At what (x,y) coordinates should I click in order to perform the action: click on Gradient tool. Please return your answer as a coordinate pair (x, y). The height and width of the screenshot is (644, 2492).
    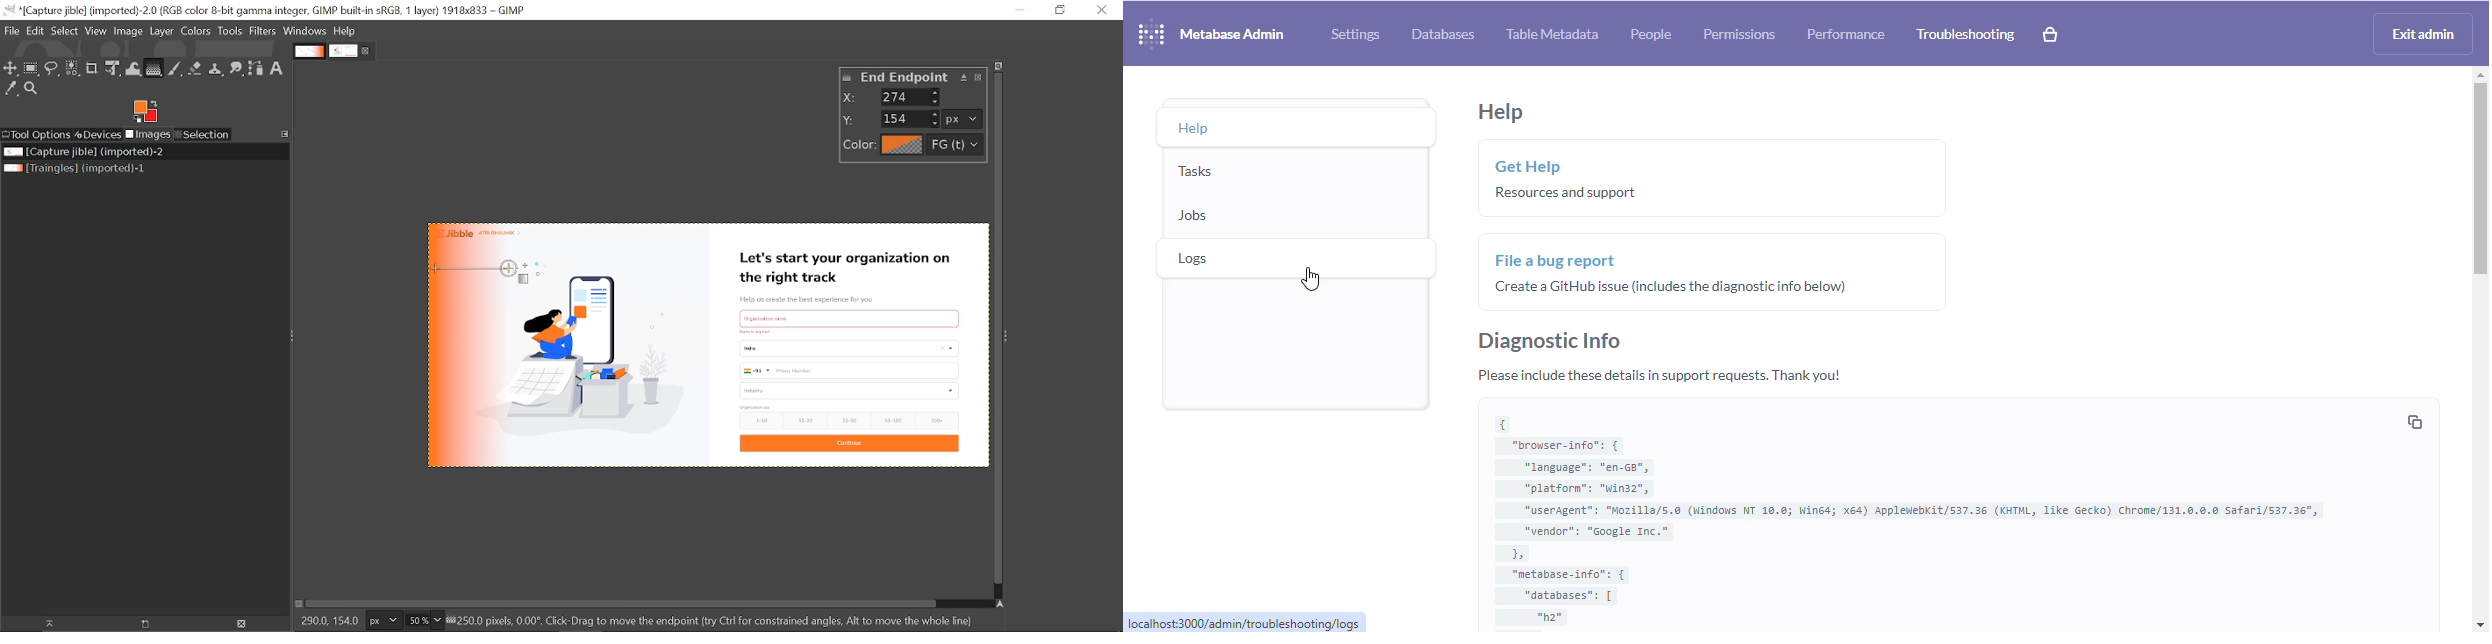
    Looking at the image, I should click on (154, 68).